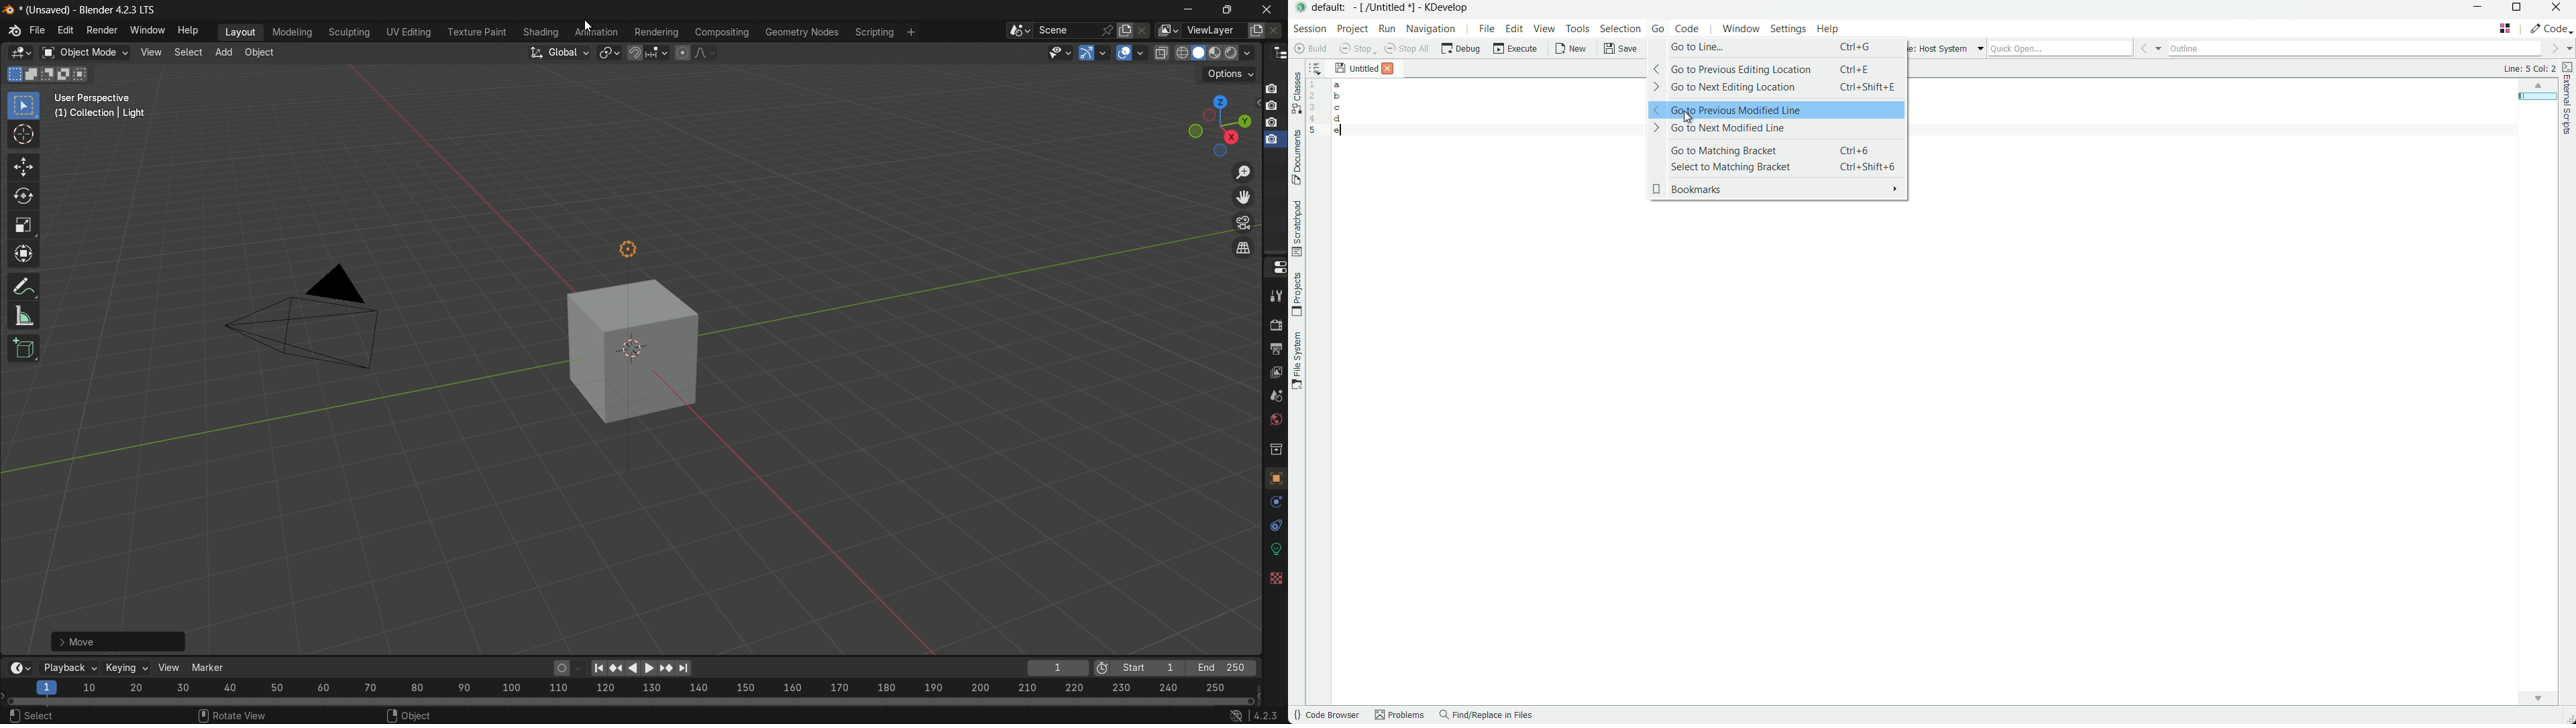 Image resolution: width=2576 pixels, height=728 pixels. What do you see at coordinates (21, 52) in the screenshot?
I see `editor type` at bounding box center [21, 52].